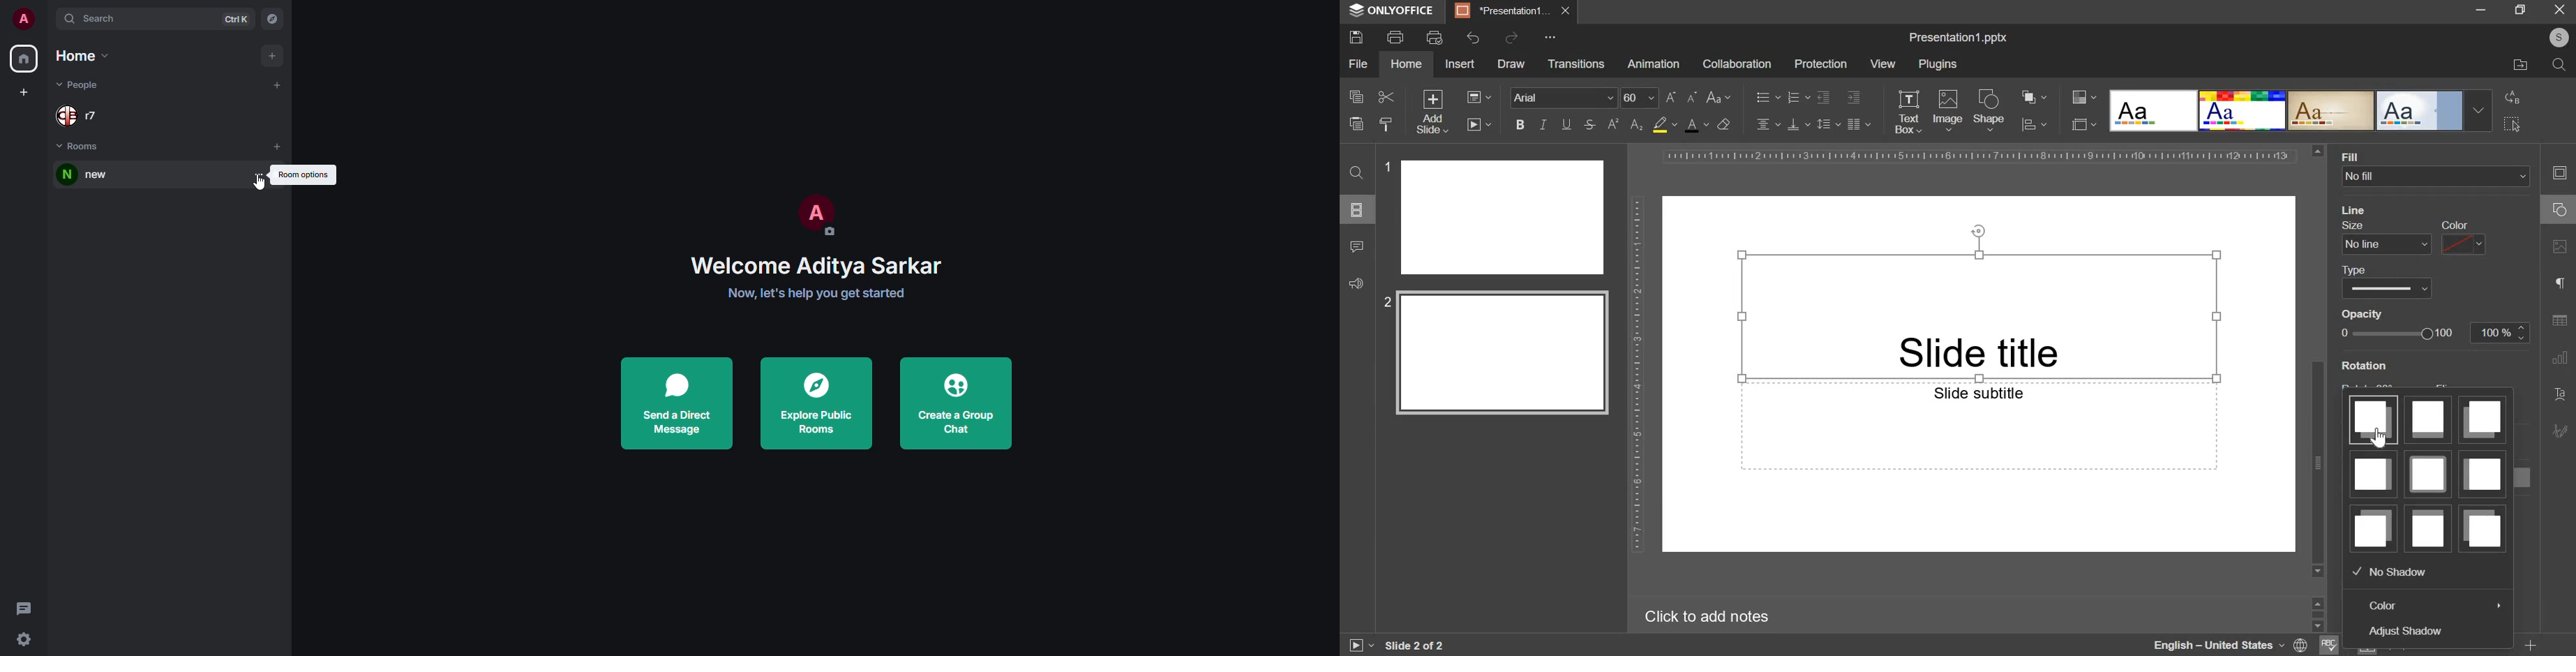 The width and height of the screenshot is (2576, 672). What do you see at coordinates (1355, 122) in the screenshot?
I see `paste` at bounding box center [1355, 122].